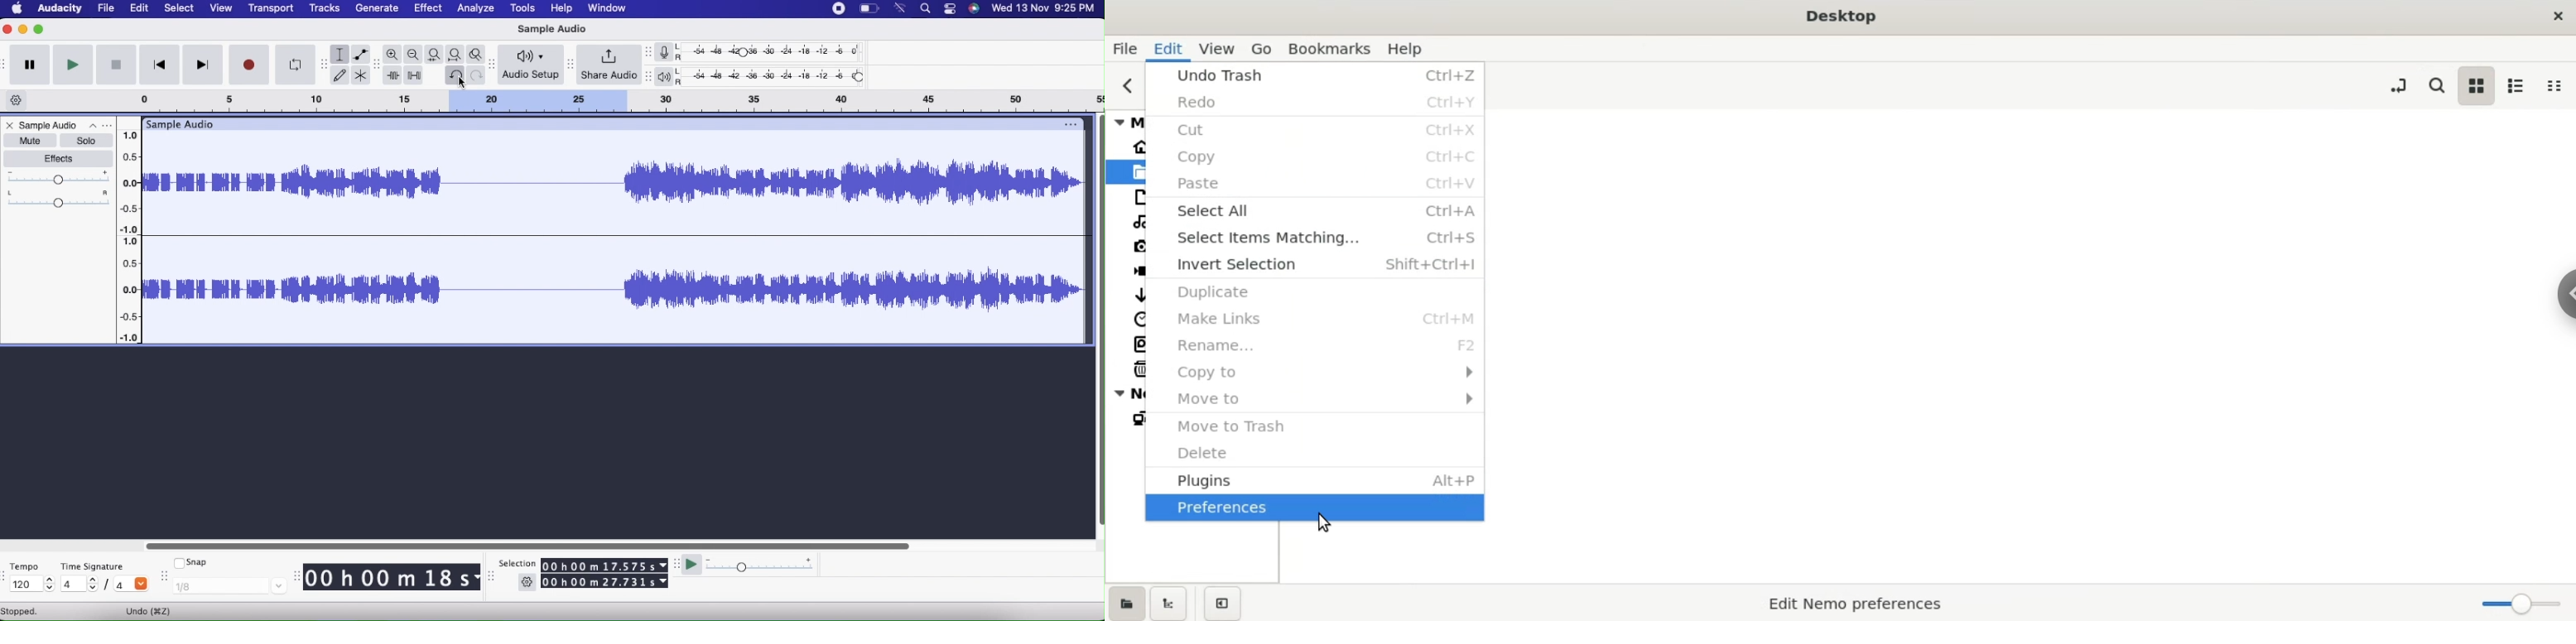 Image resolution: width=2576 pixels, height=644 pixels. I want to click on Edit, so click(140, 9).